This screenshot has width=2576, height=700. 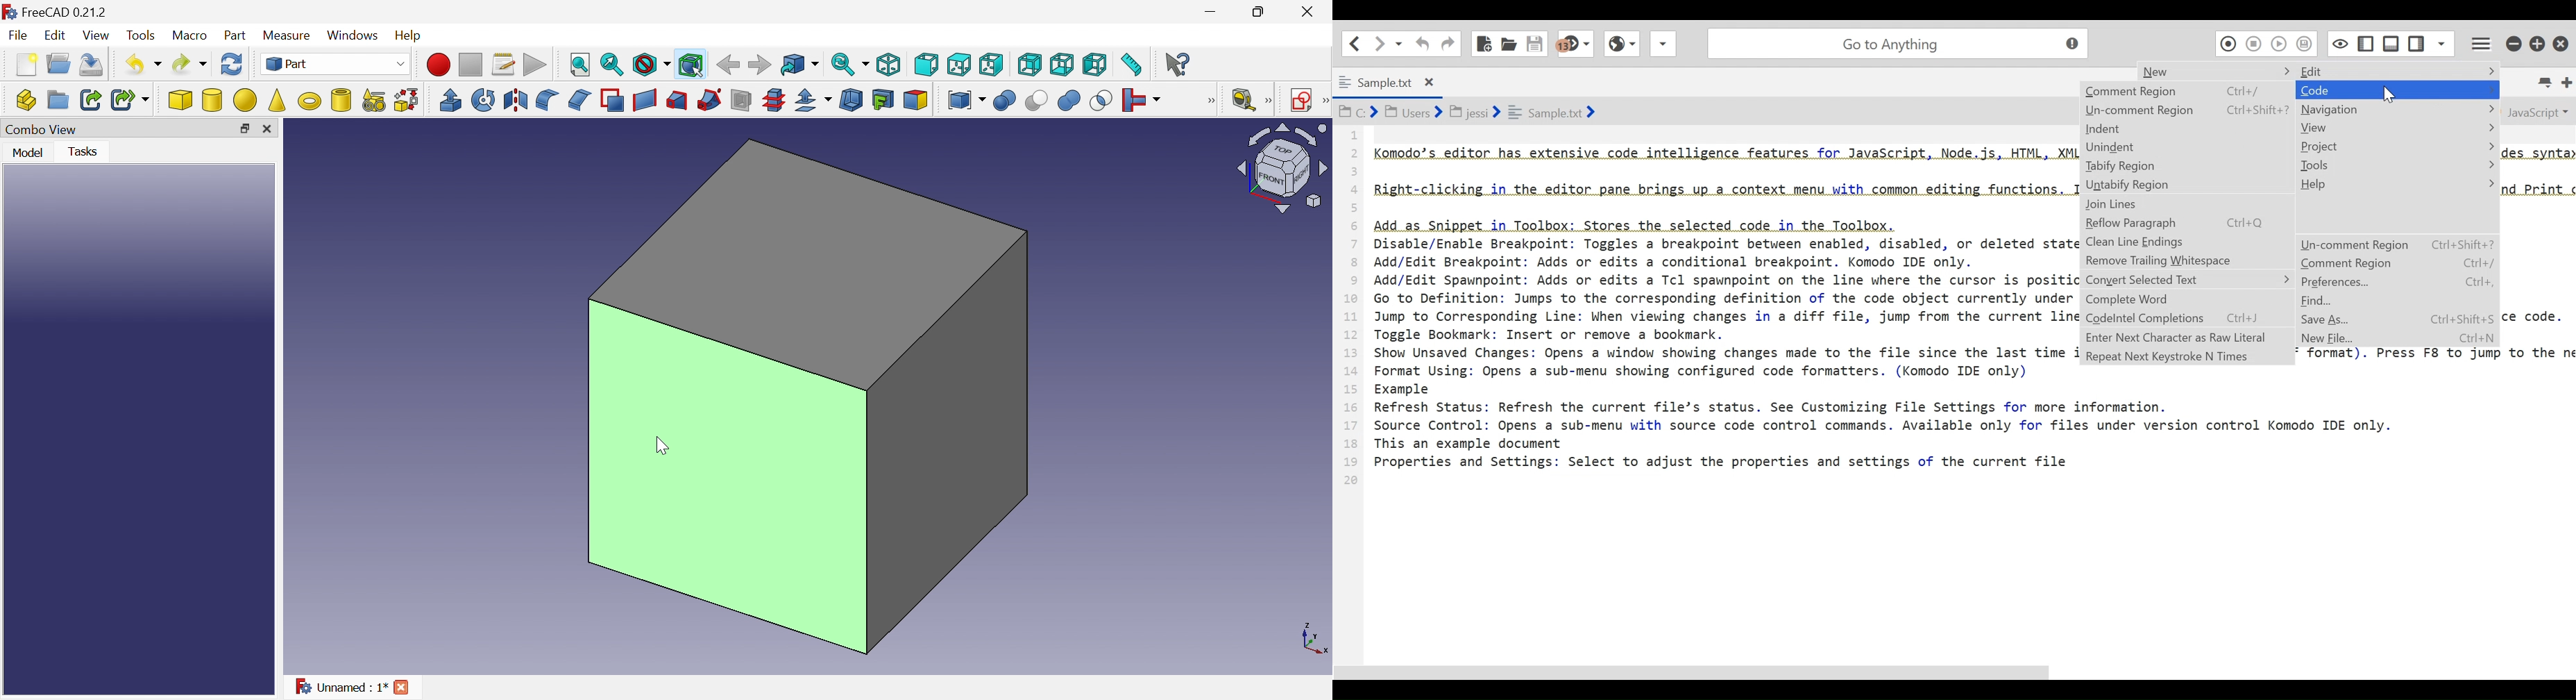 What do you see at coordinates (1536, 42) in the screenshot?
I see `Save File` at bounding box center [1536, 42].